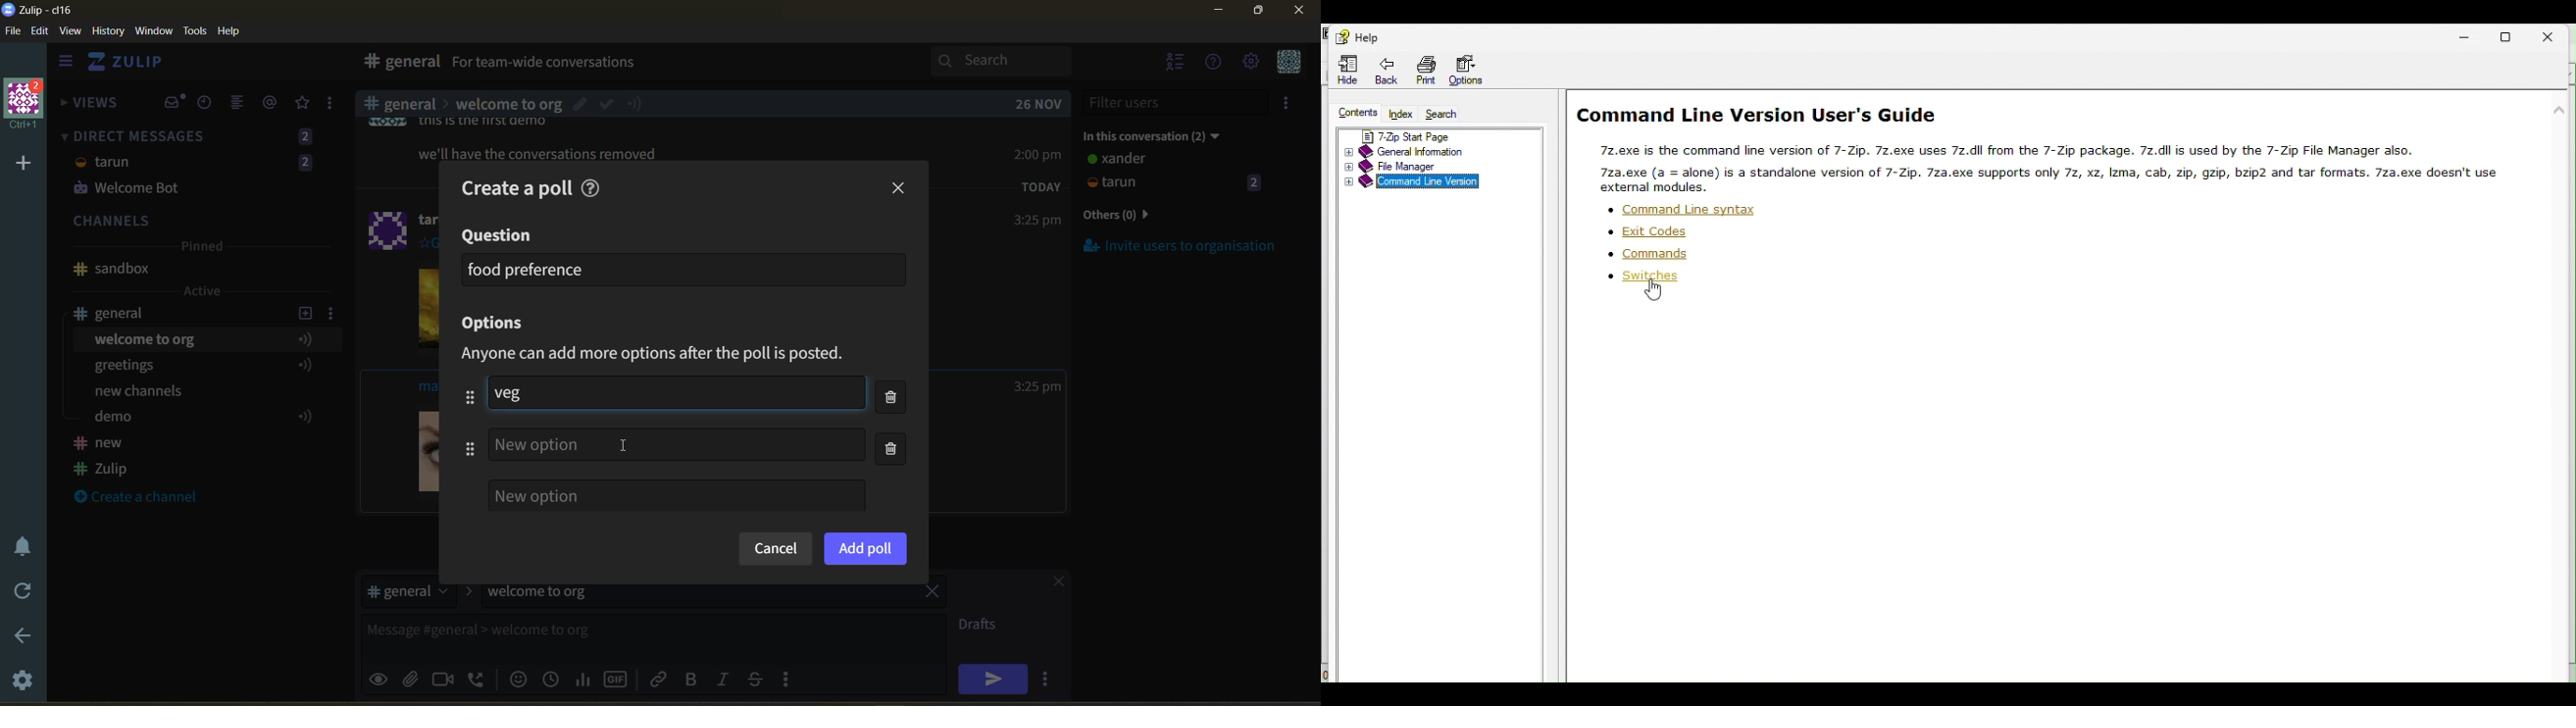 The image size is (2576, 728). What do you see at coordinates (1446, 152) in the screenshot?
I see `General information` at bounding box center [1446, 152].